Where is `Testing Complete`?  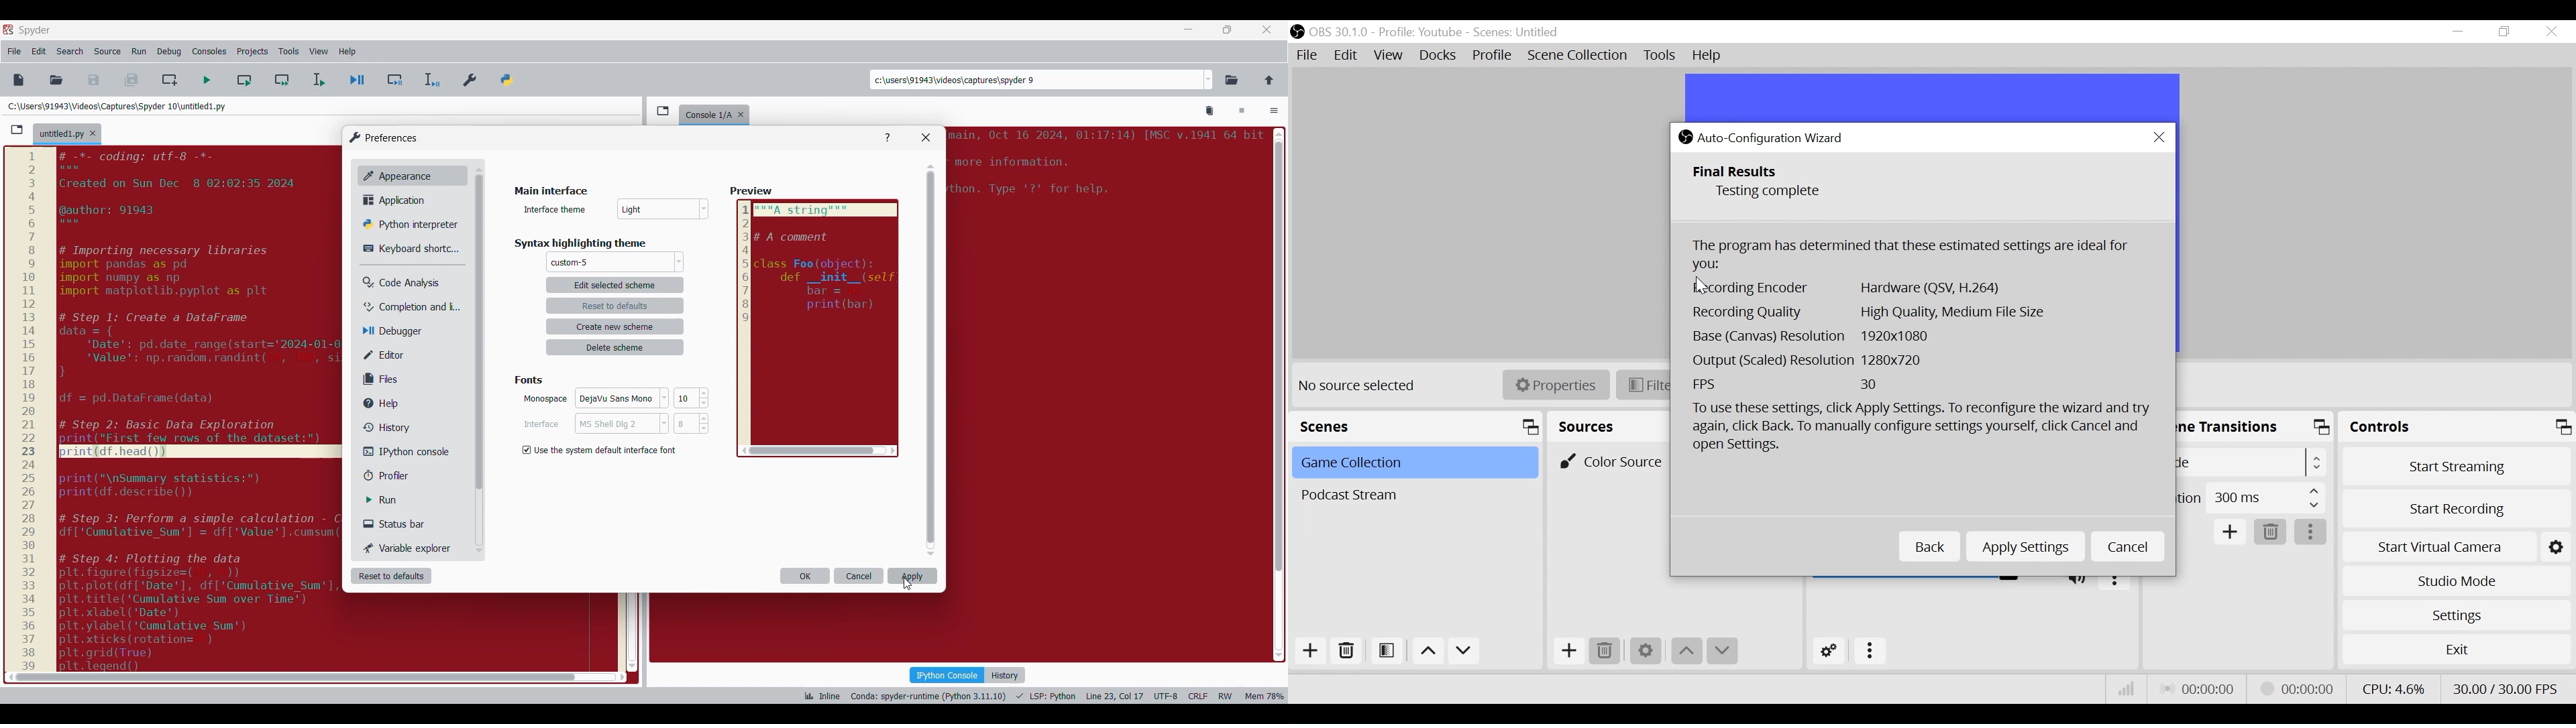
Testing Complete is located at coordinates (1772, 194).